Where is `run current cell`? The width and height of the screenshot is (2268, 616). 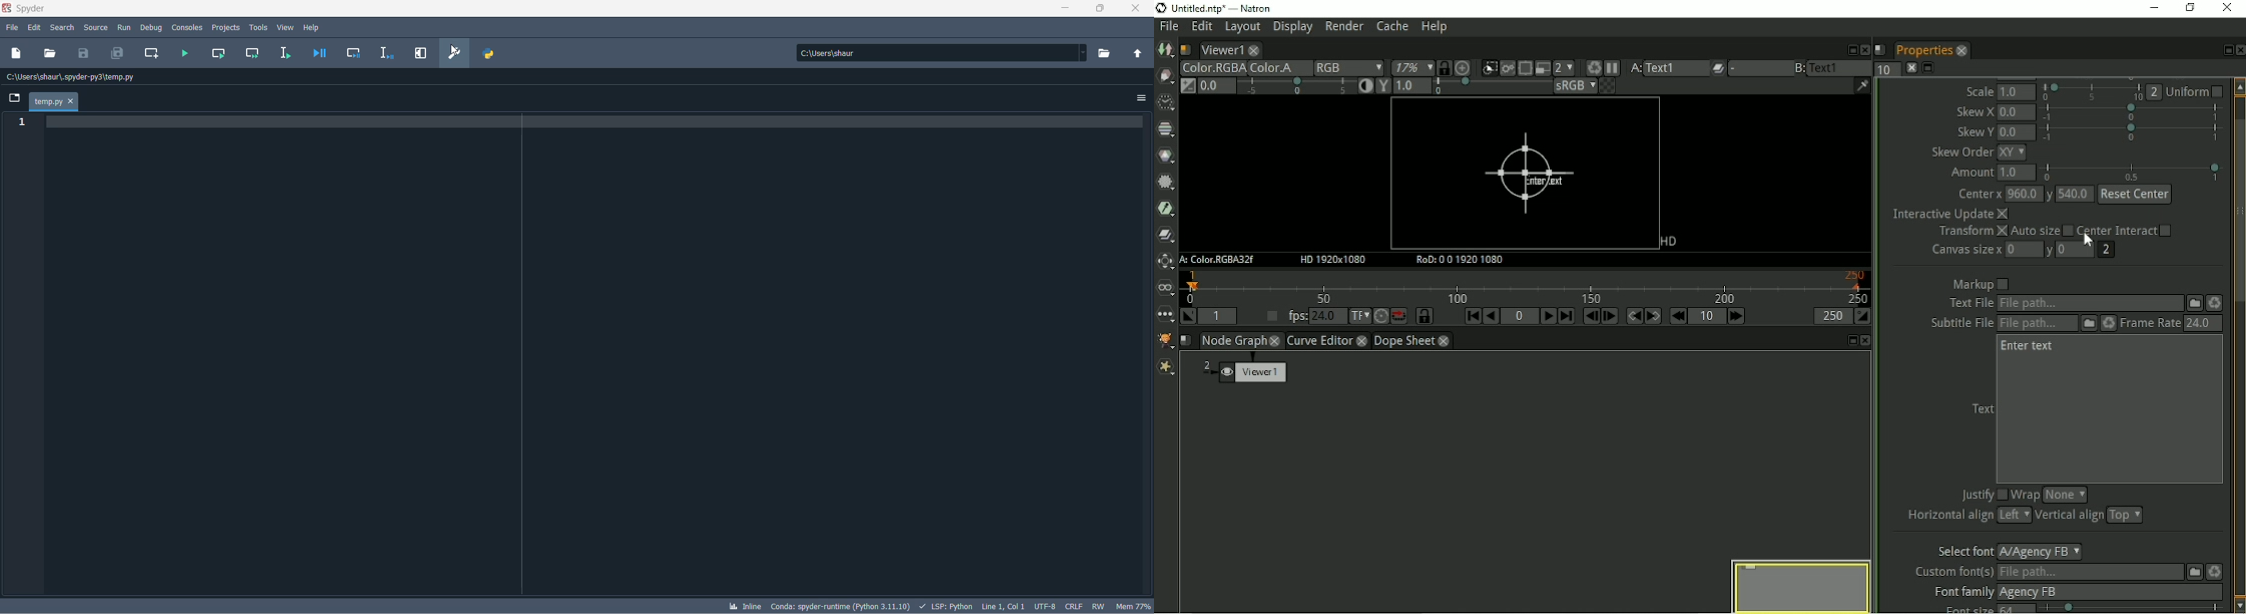 run current cell is located at coordinates (216, 54).